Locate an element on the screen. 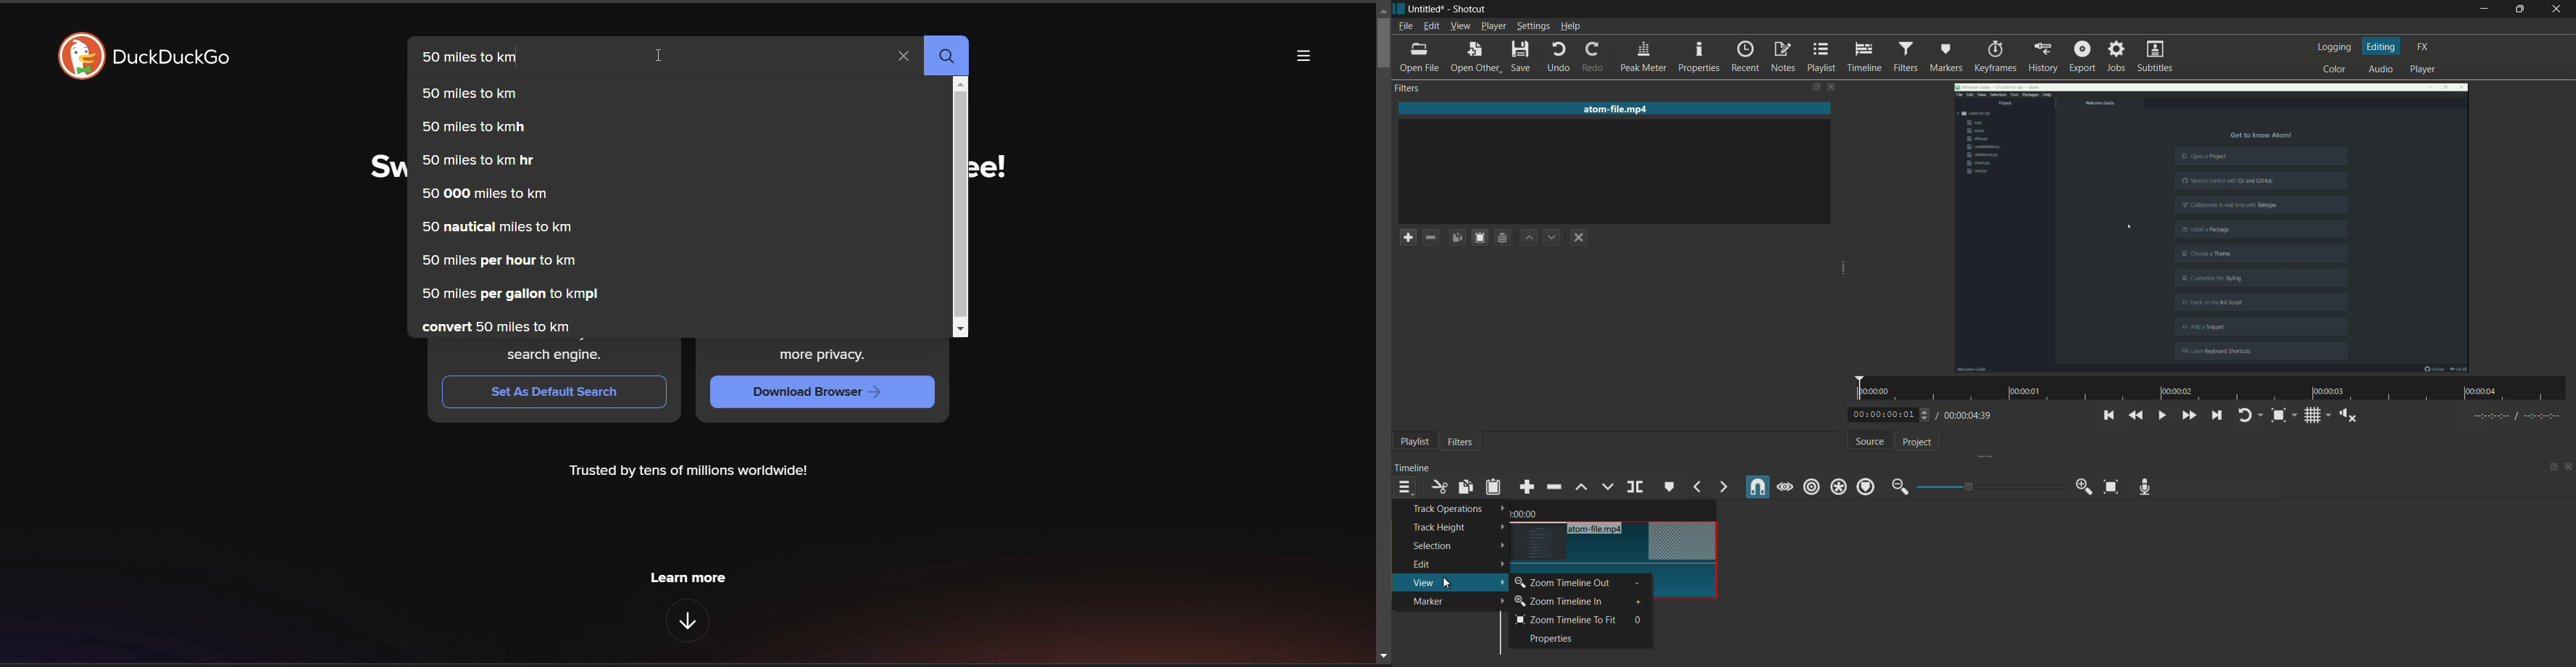  50 nautical miles to km is located at coordinates (501, 228).